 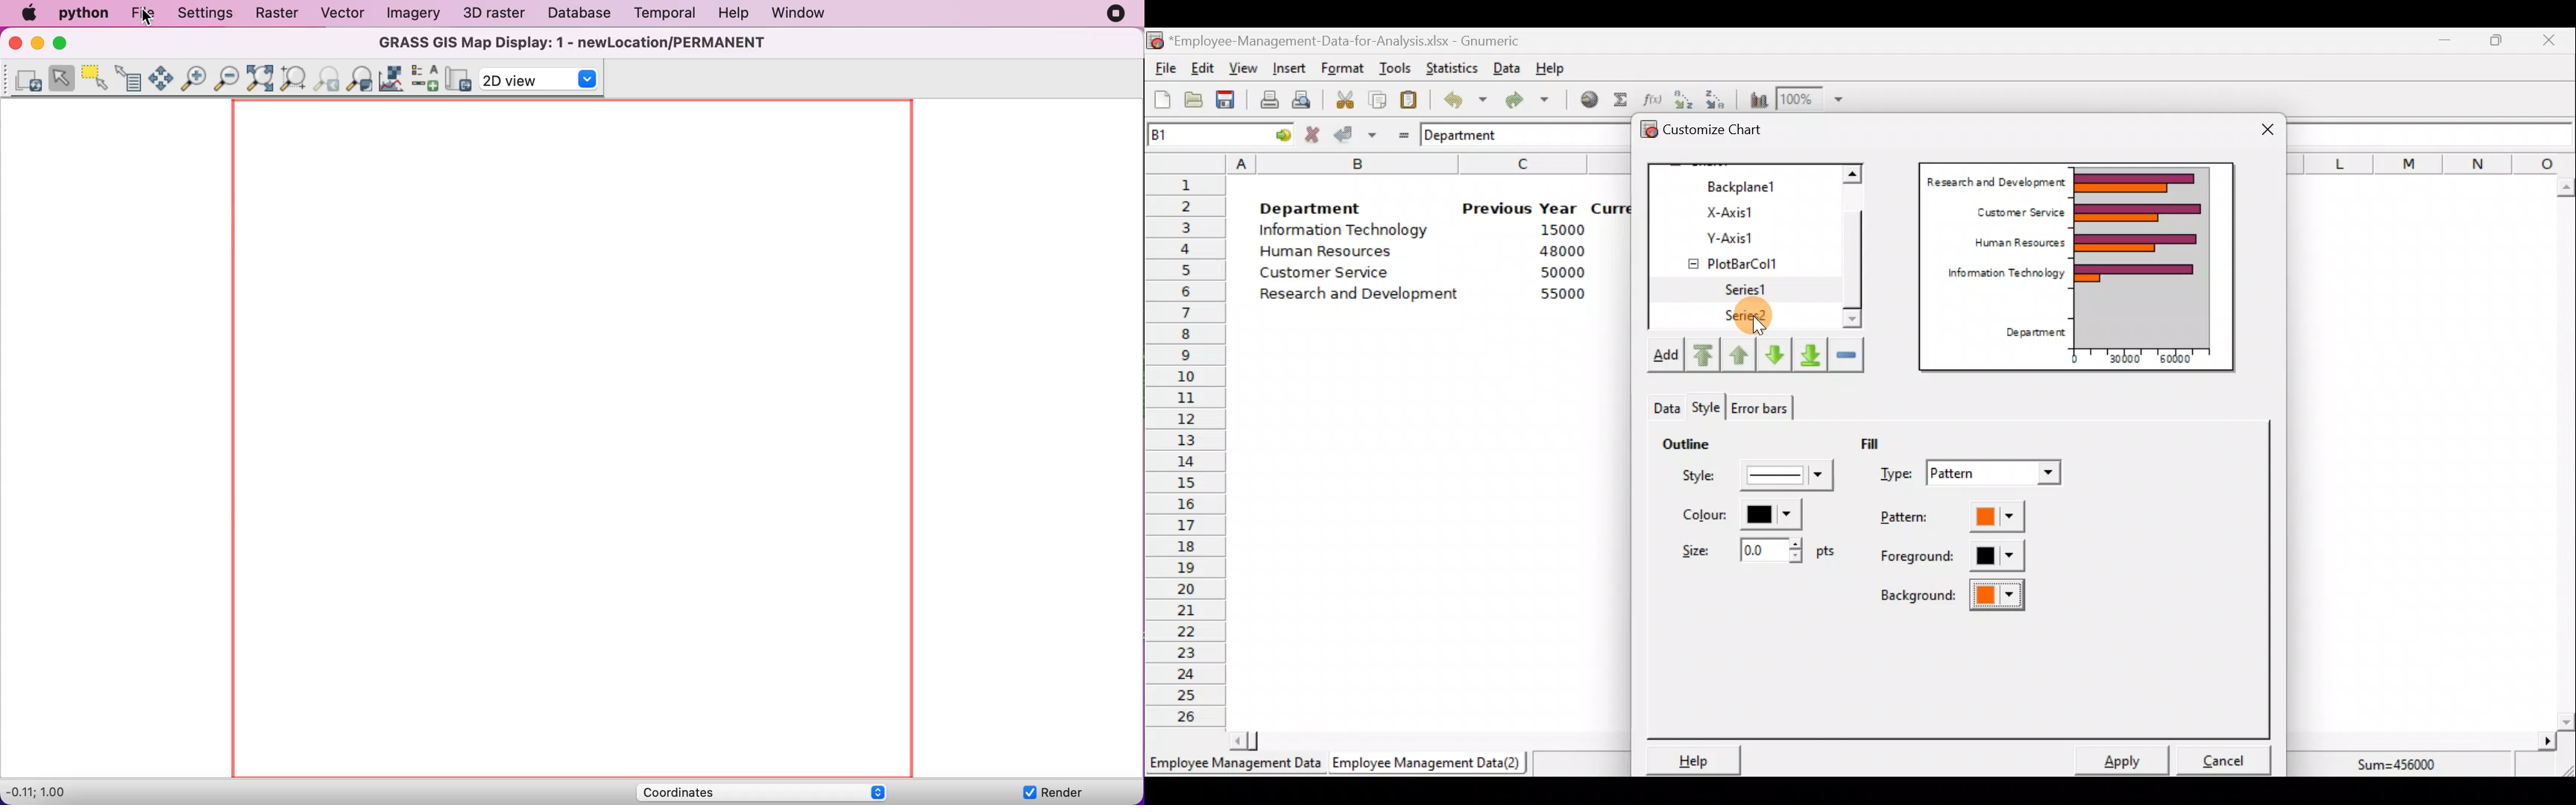 I want to click on Information Technology, so click(x=1346, y=230).